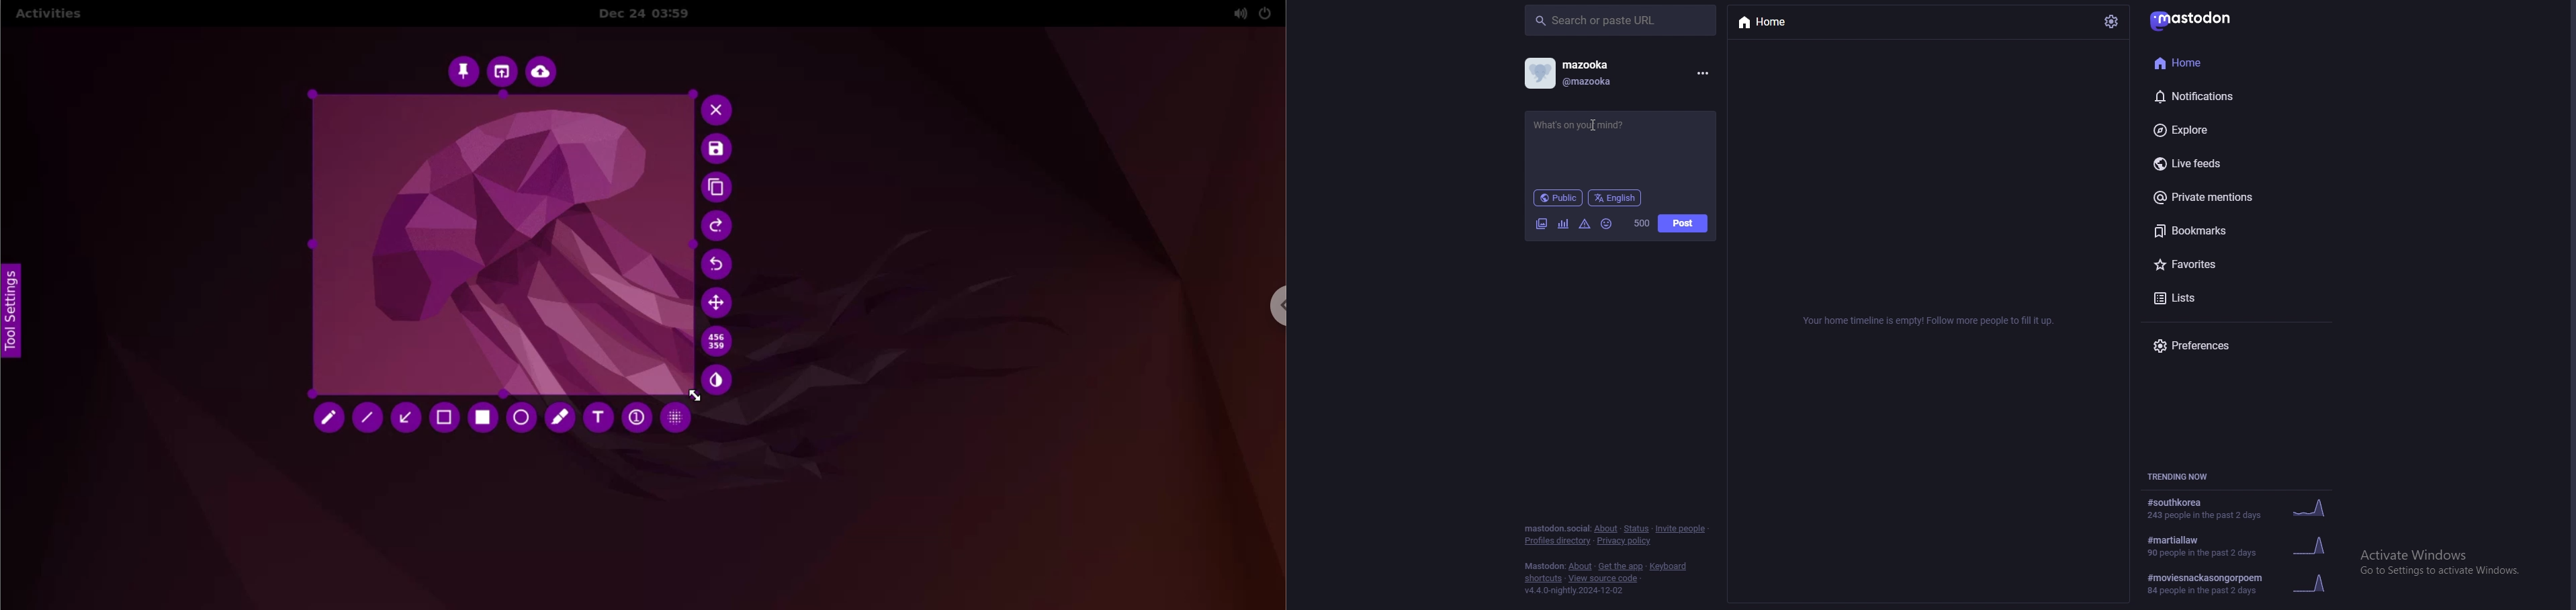 The width and height of the screenshot is (2576, 616). What do you see at coordinates (1626, 541) in the screenshot?
I see `privacy policy` at bounding box center [1626, 541].